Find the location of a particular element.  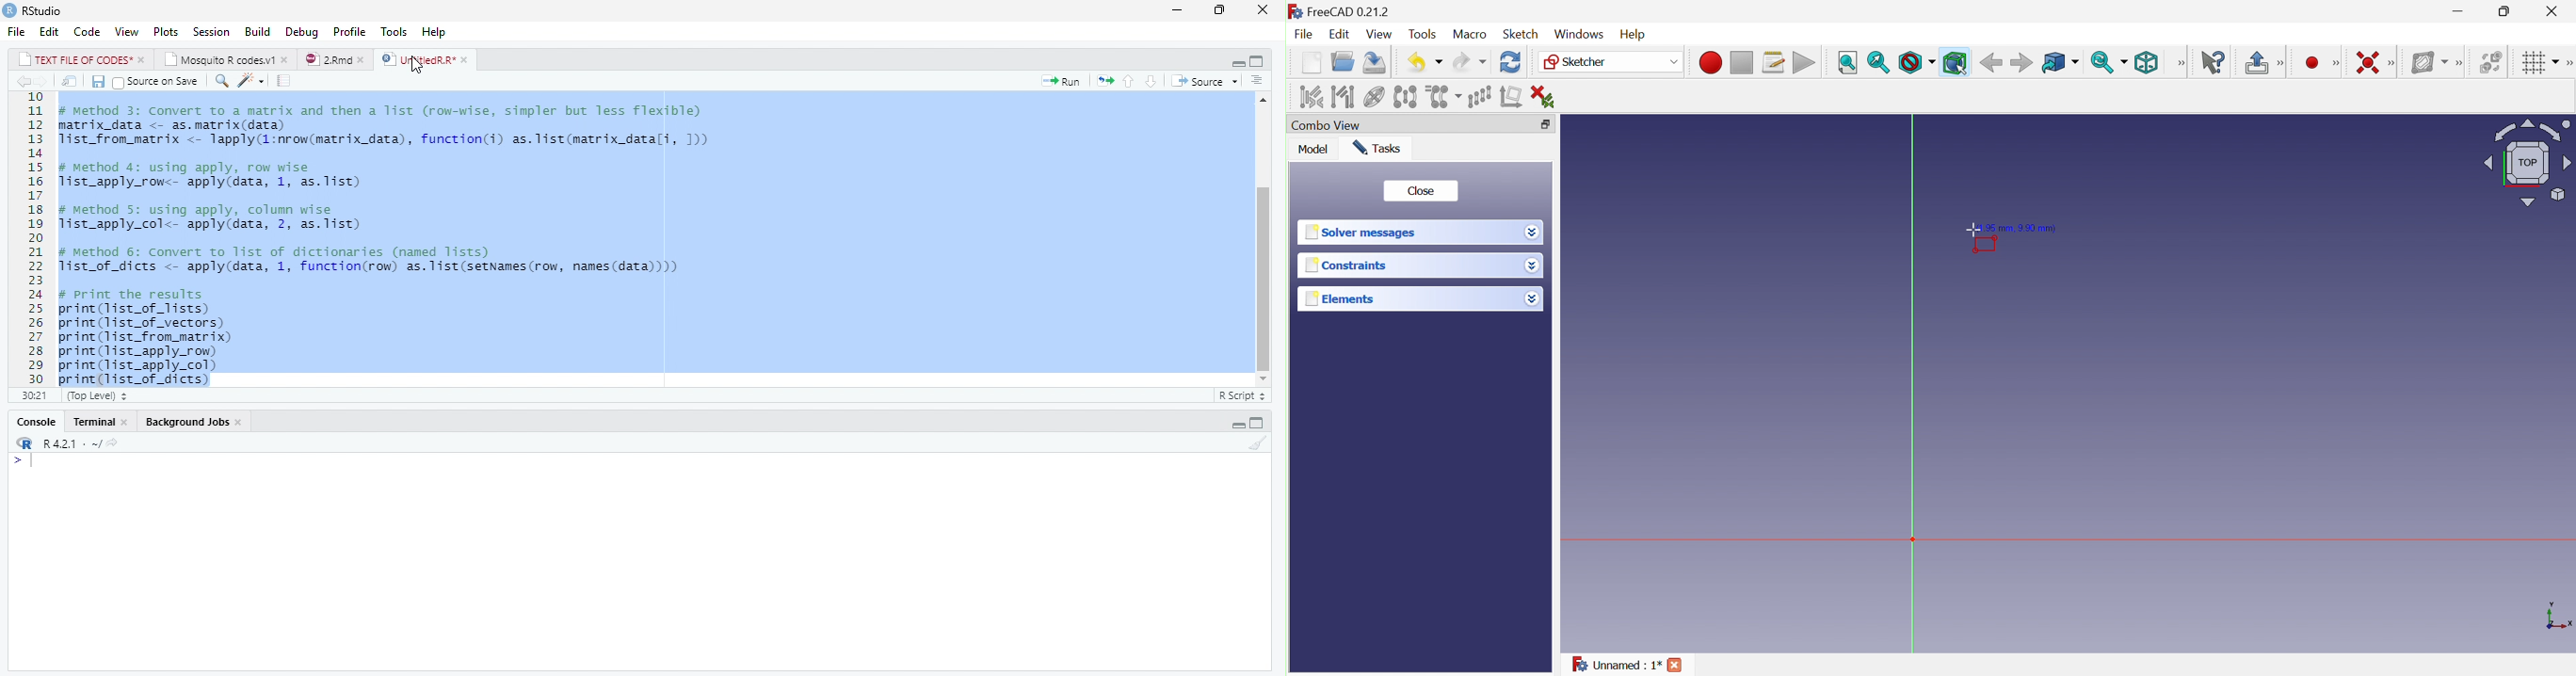

code of matrix data  is located at coordinates (394, 136).